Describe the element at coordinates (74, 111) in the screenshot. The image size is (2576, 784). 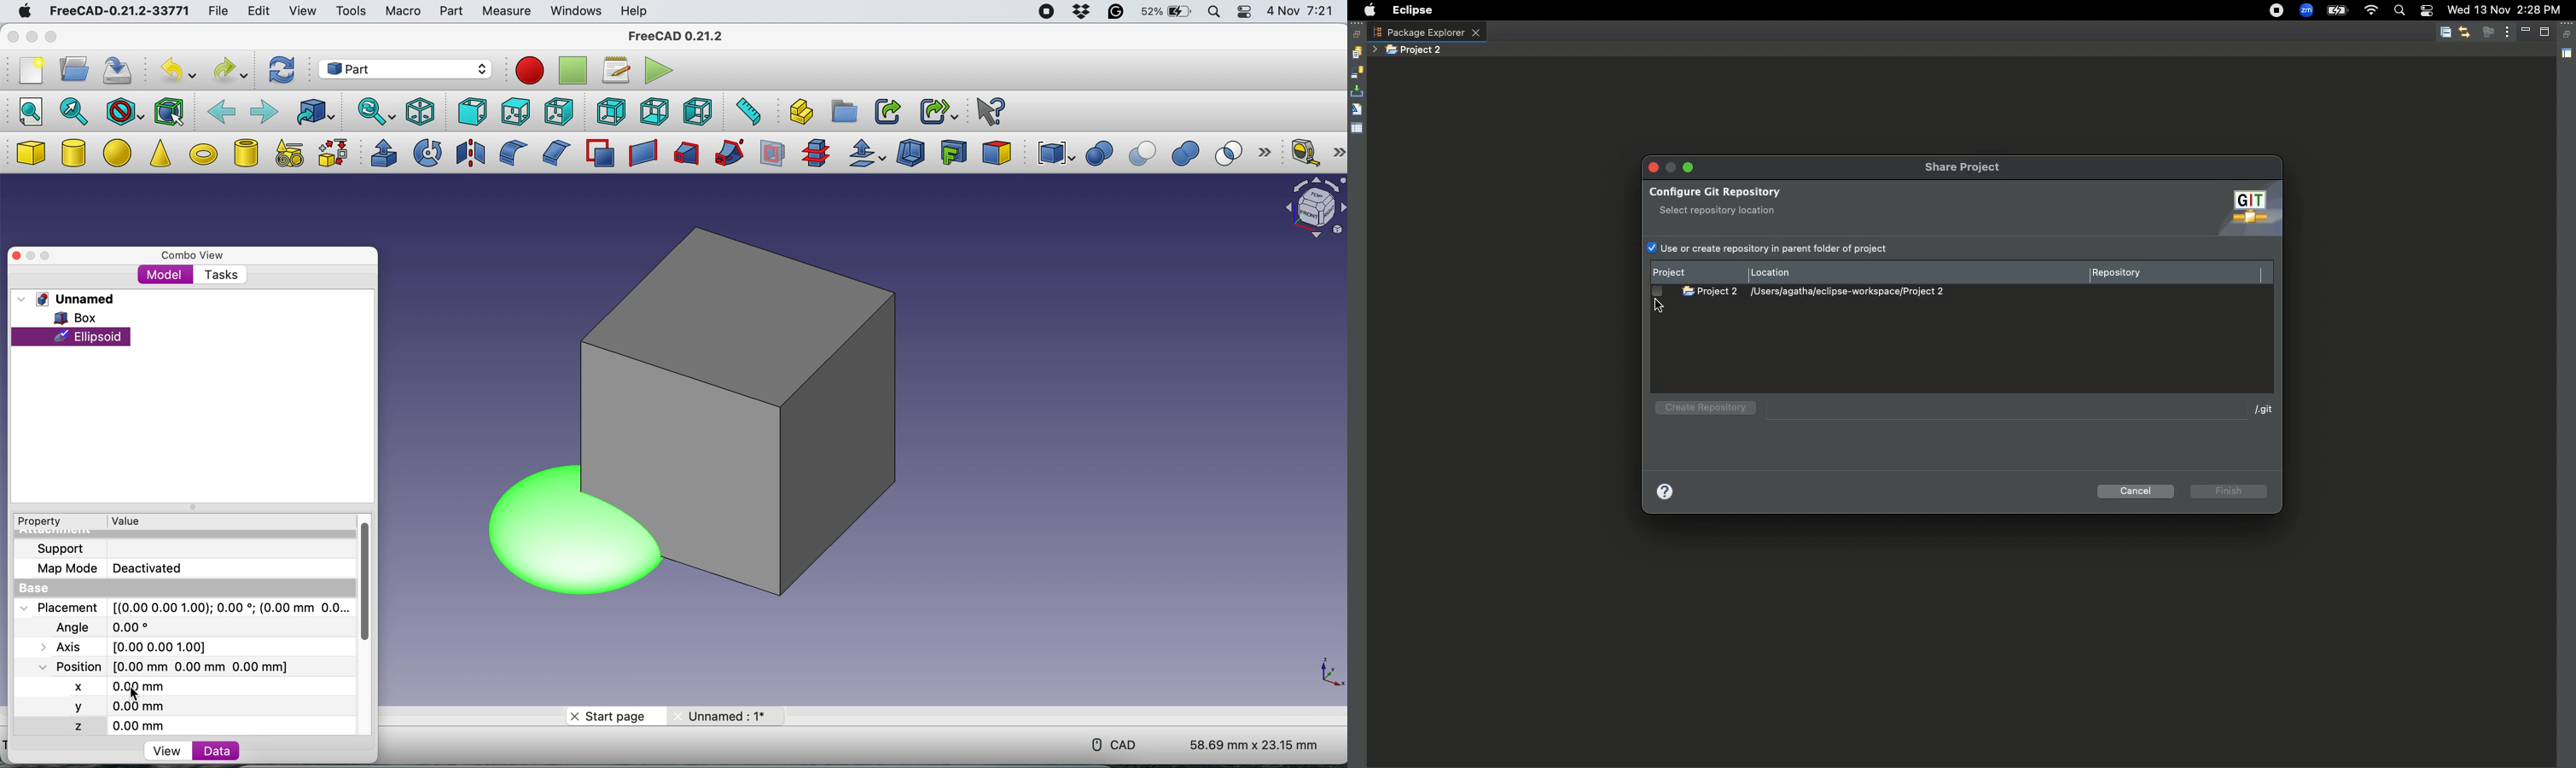
I see `fit selection` at that location.